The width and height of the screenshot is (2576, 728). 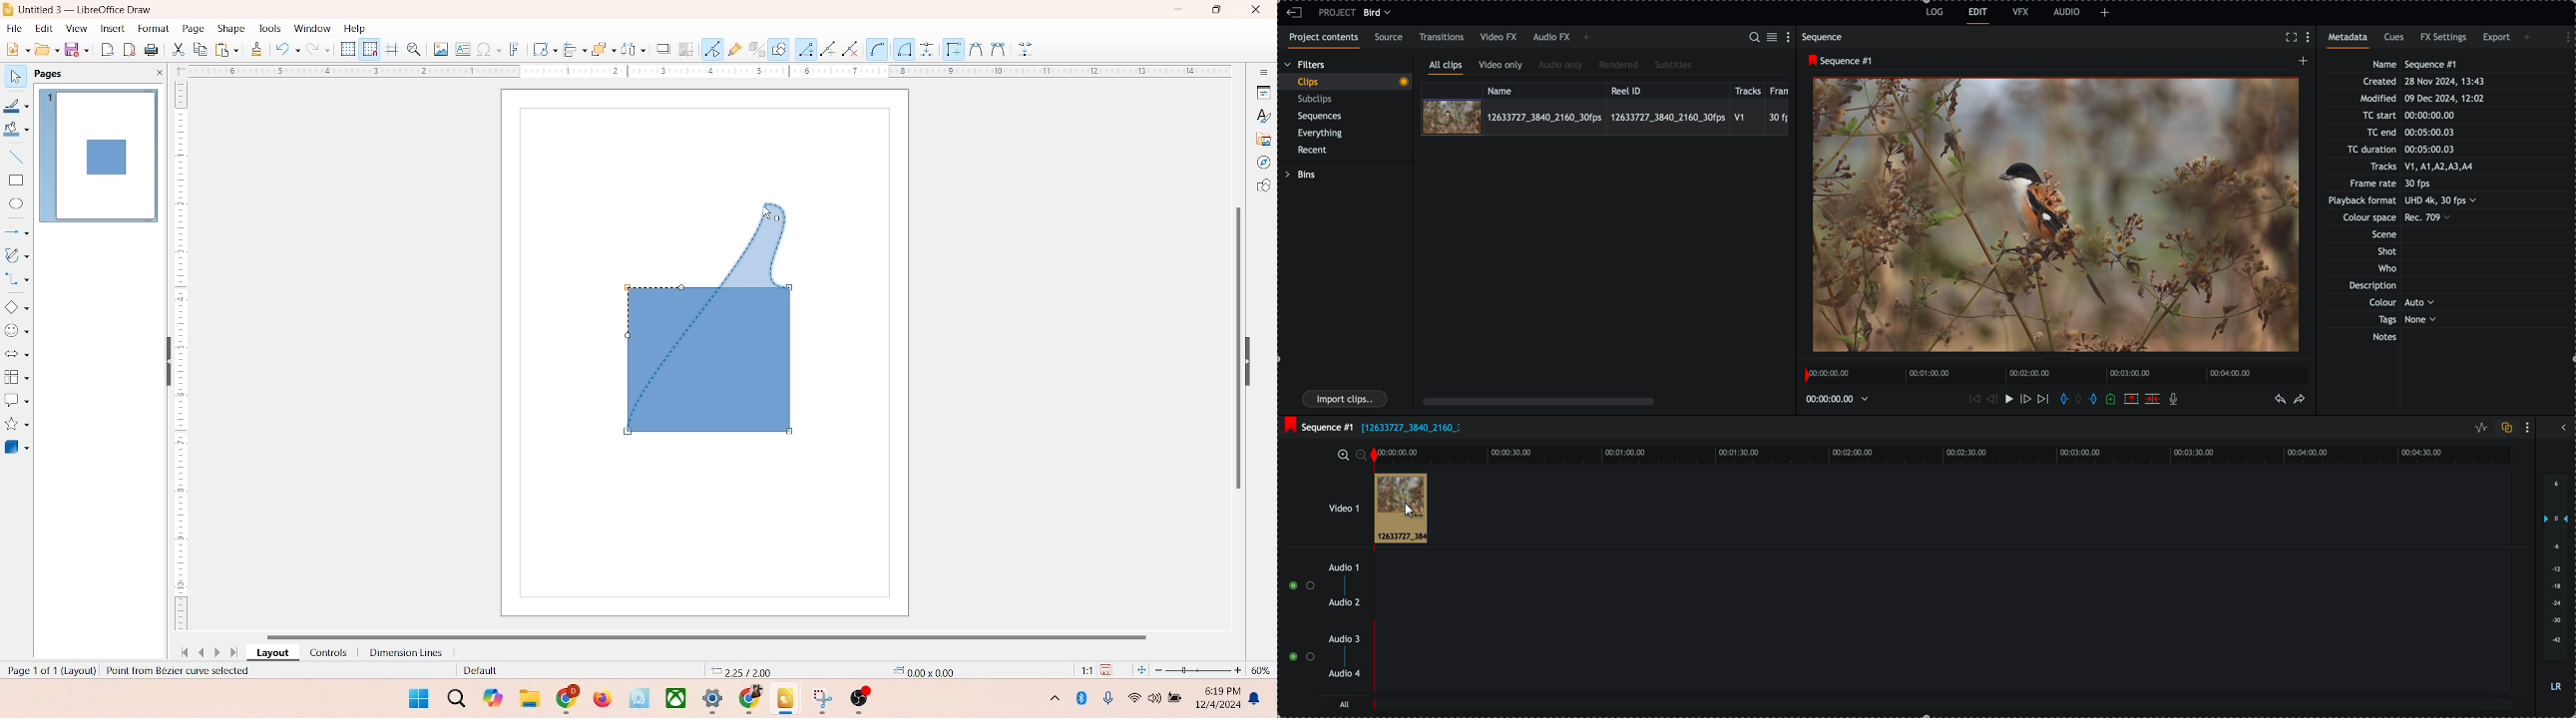 What do you see at coordinates (17, 447) in the screenshot?
I see `3D shape` at bounding box center [17, 447].